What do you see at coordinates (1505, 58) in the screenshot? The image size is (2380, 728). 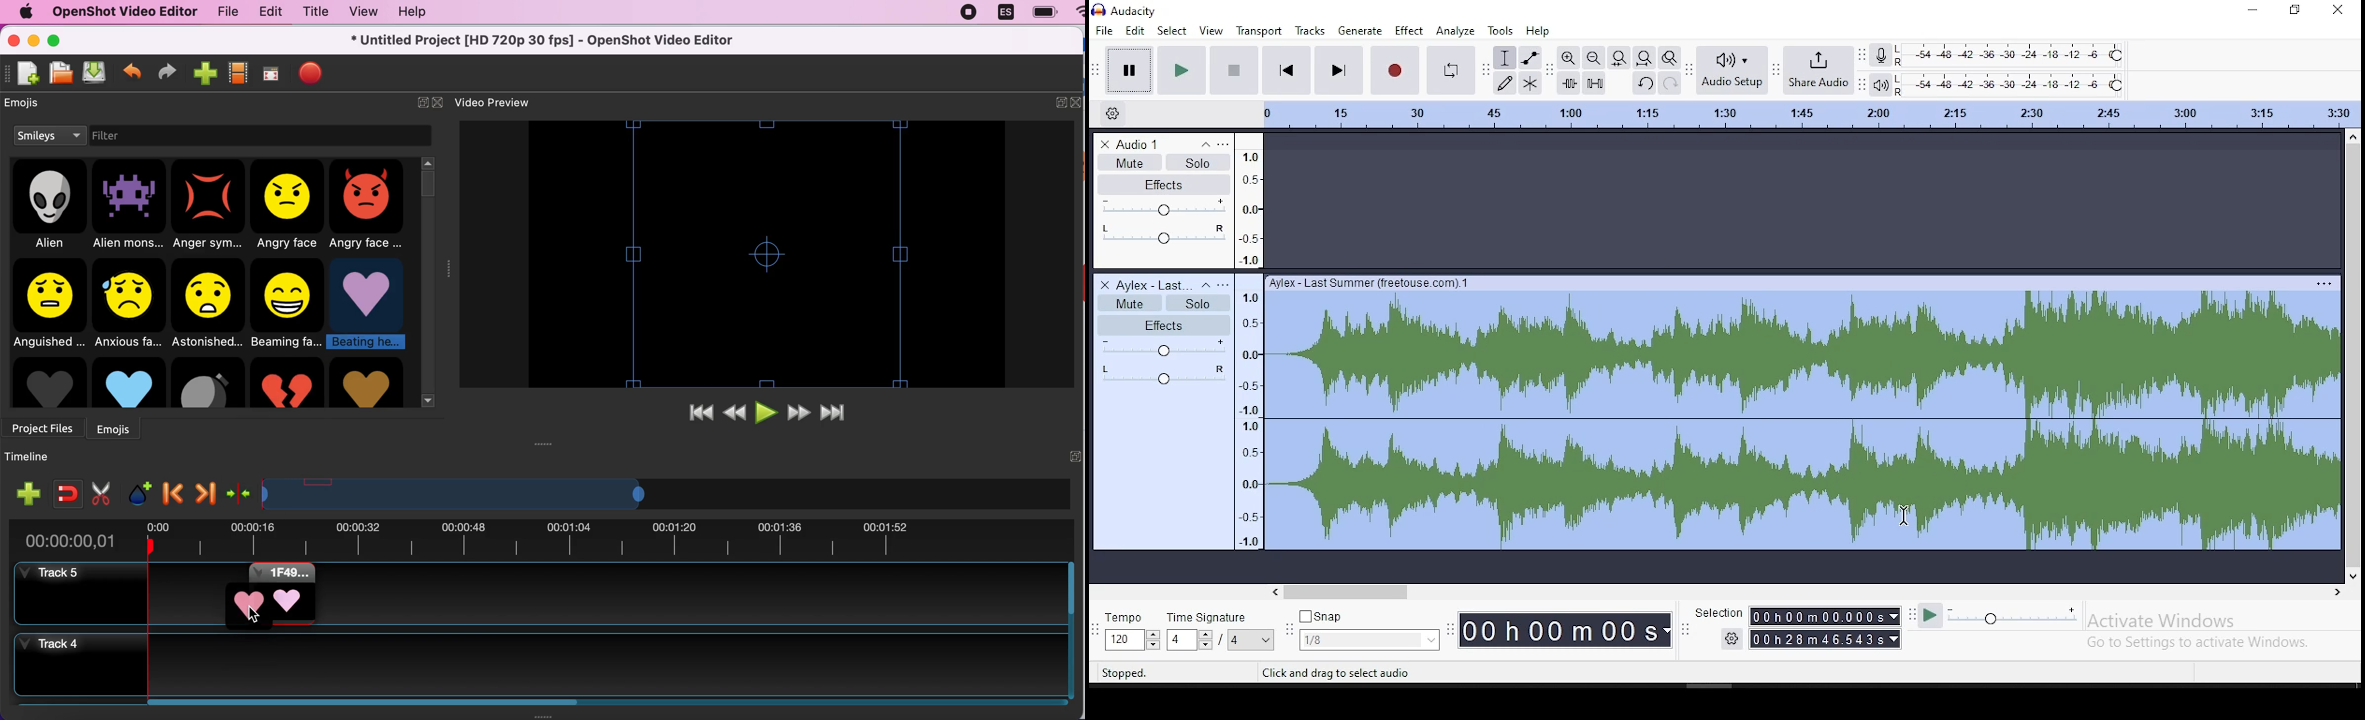 I see `selection tool` at bounding box center [1505, 58].